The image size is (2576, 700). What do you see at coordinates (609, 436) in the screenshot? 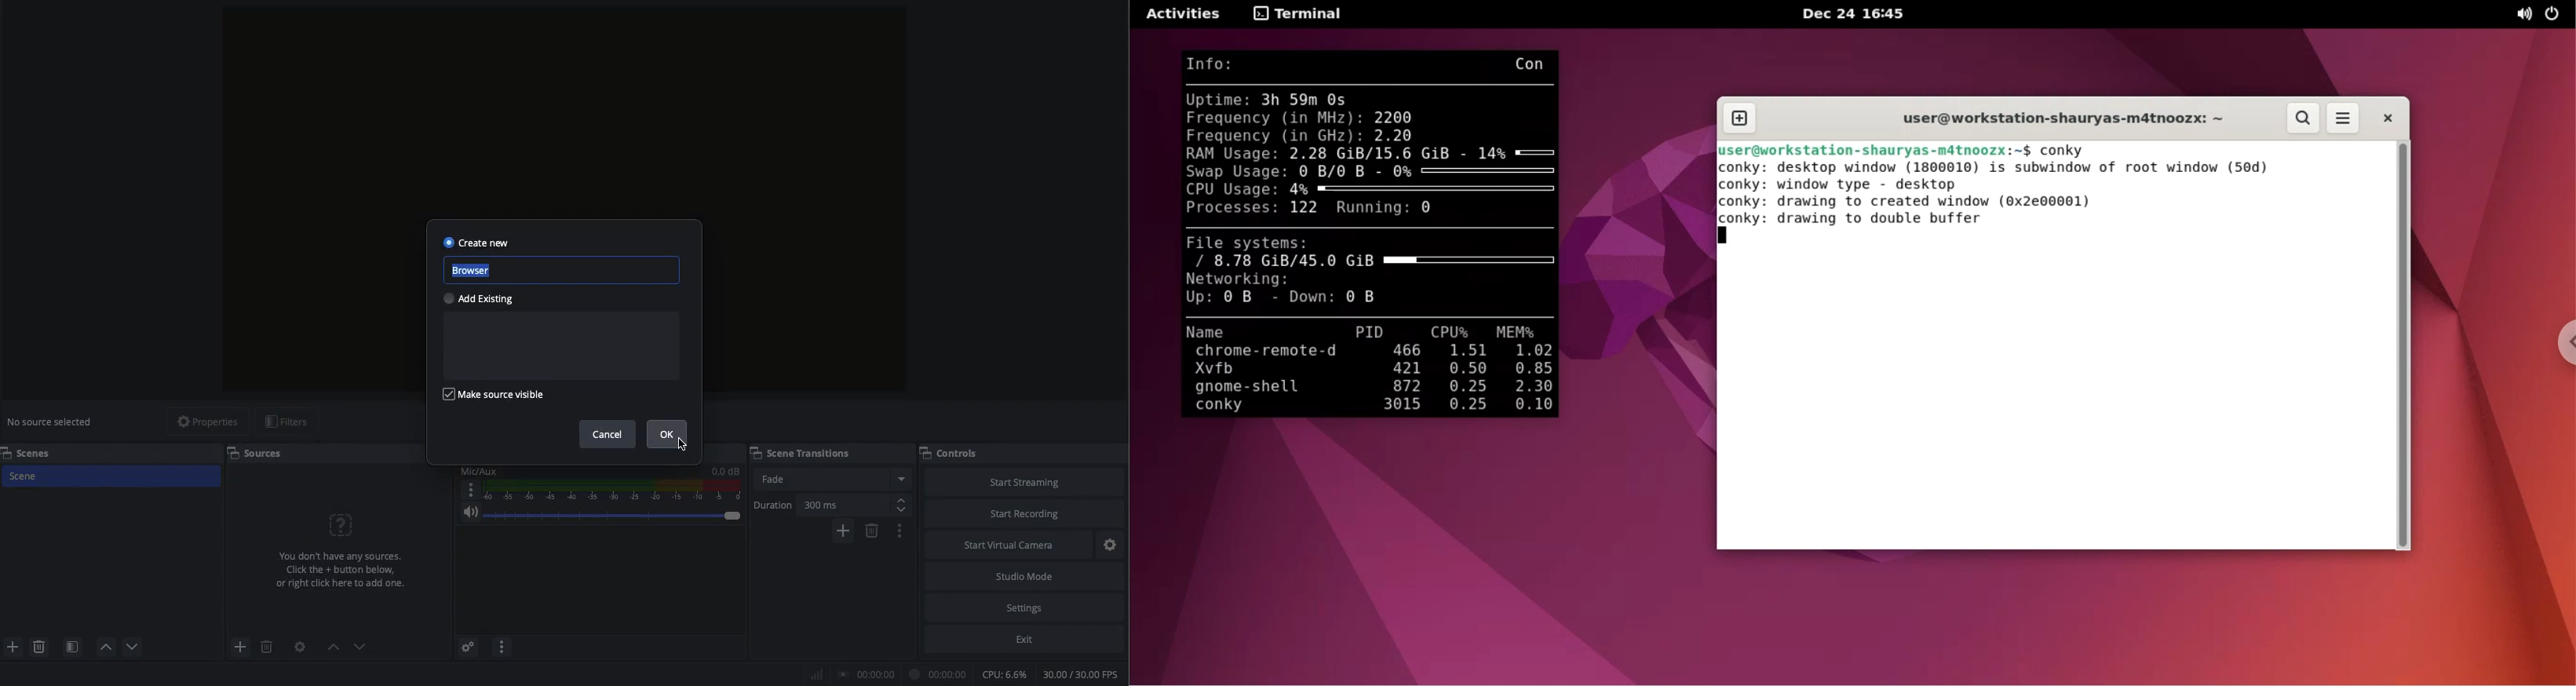
I see `Cancel` at bounding box center [609, 436].